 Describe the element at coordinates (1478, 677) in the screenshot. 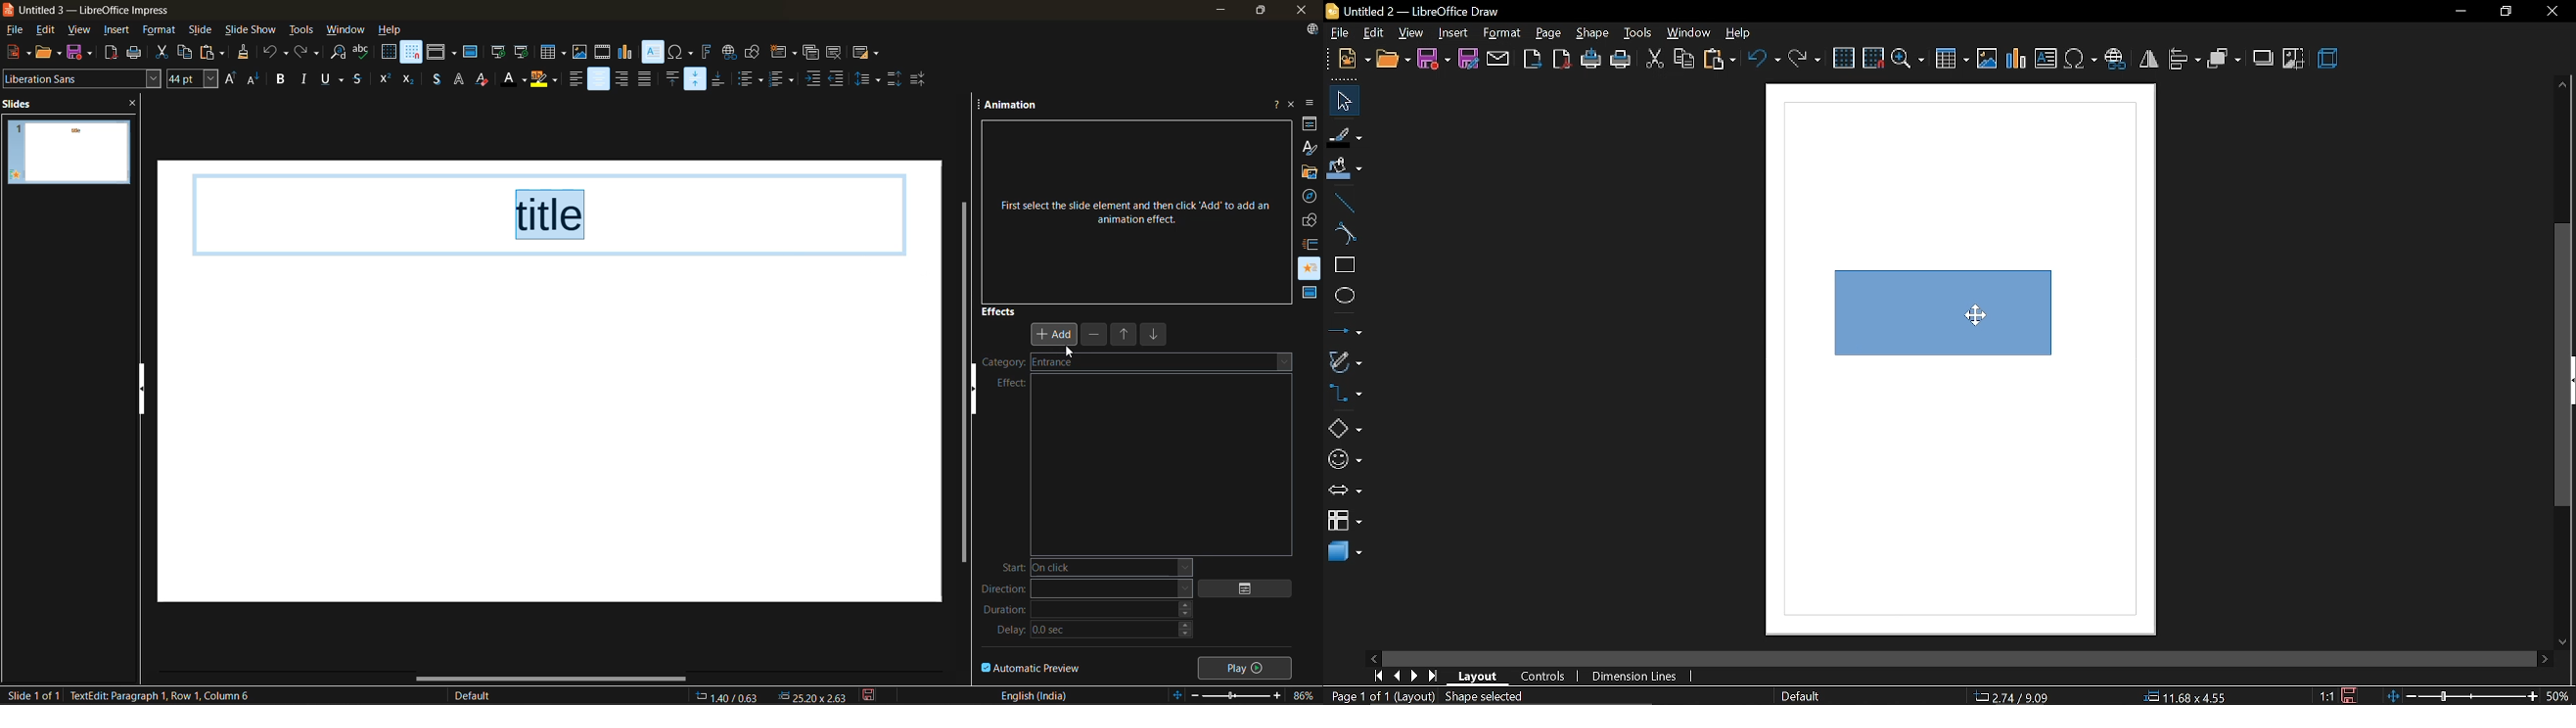

I see `layout` at that location.